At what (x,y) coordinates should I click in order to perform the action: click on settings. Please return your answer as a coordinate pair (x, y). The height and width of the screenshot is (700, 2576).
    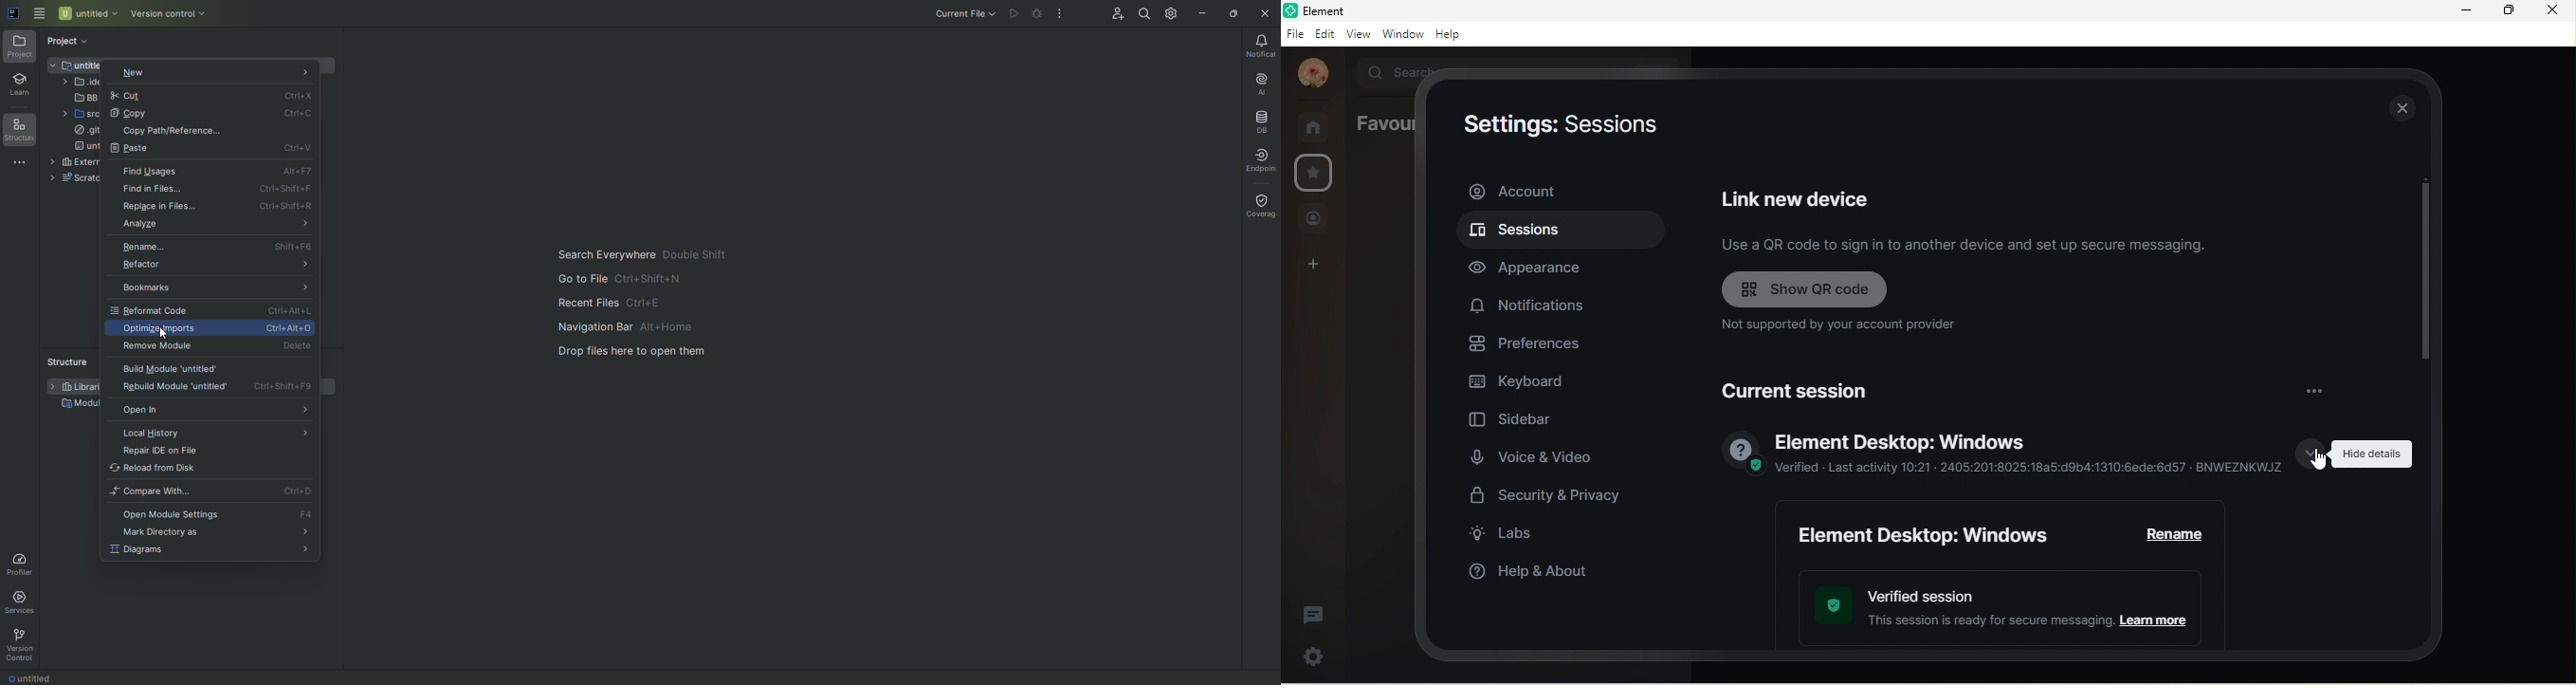
    Looking at the image, I should click on (1316, 172).